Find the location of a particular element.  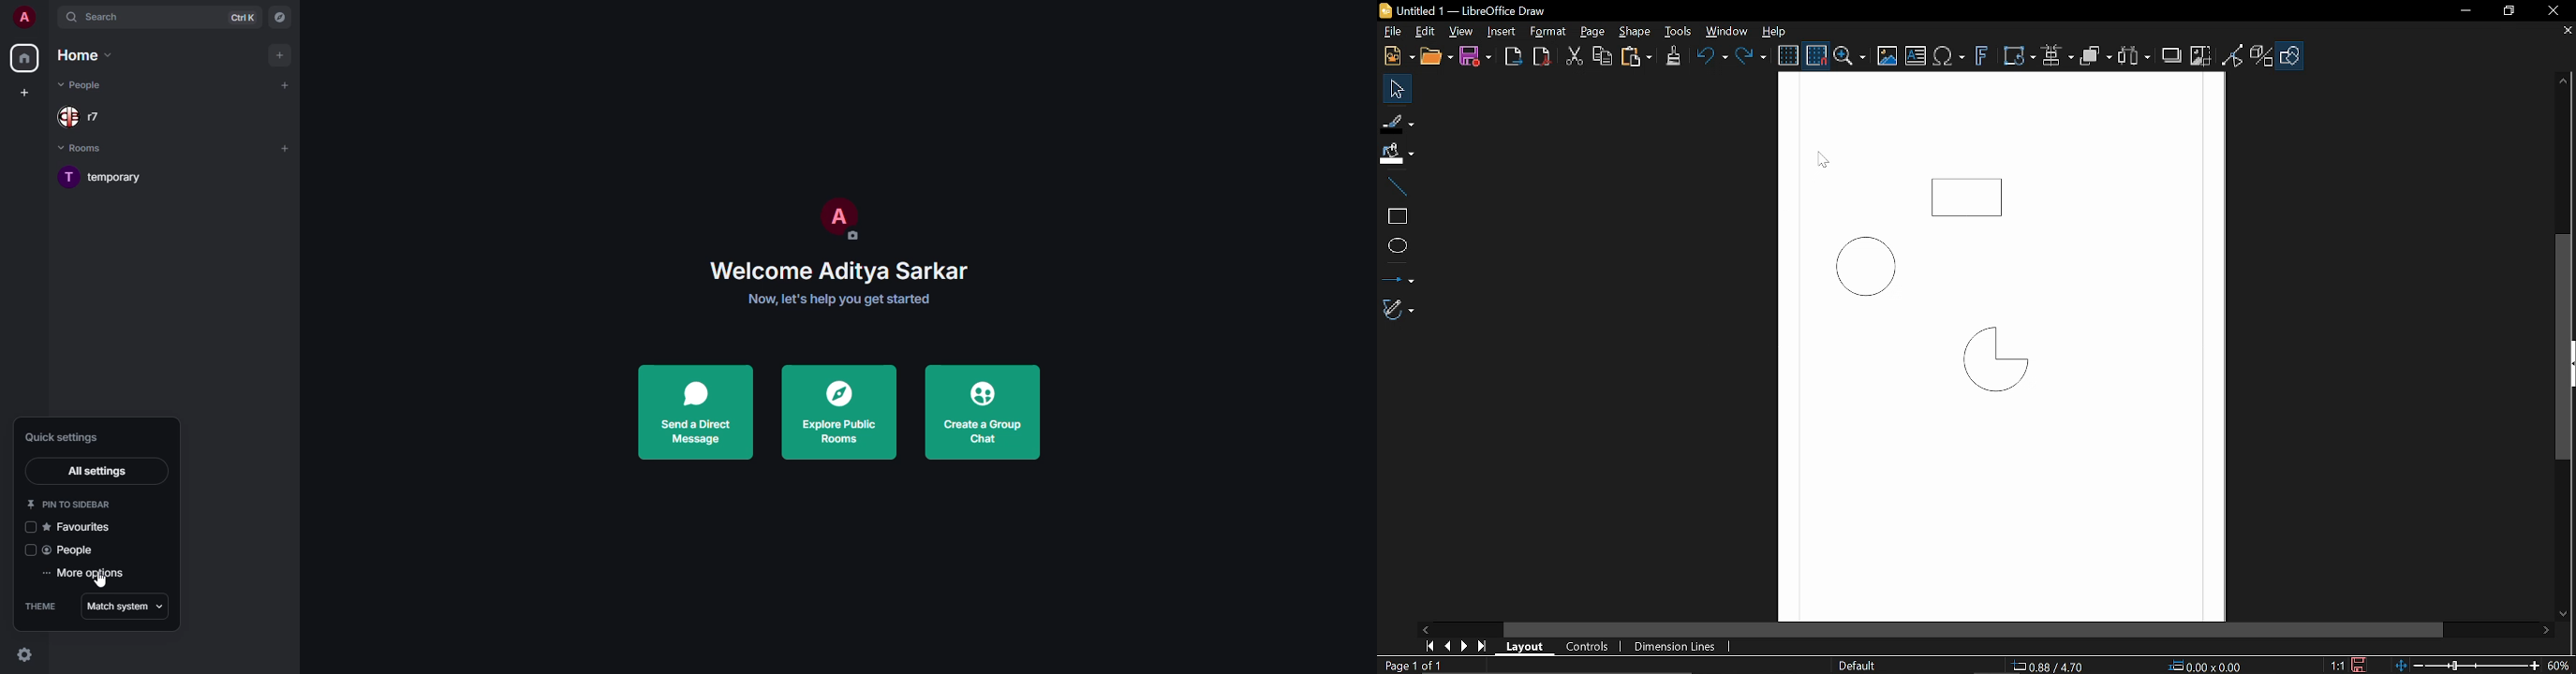

Curves and polygons is located at coordinates (1398, 310).